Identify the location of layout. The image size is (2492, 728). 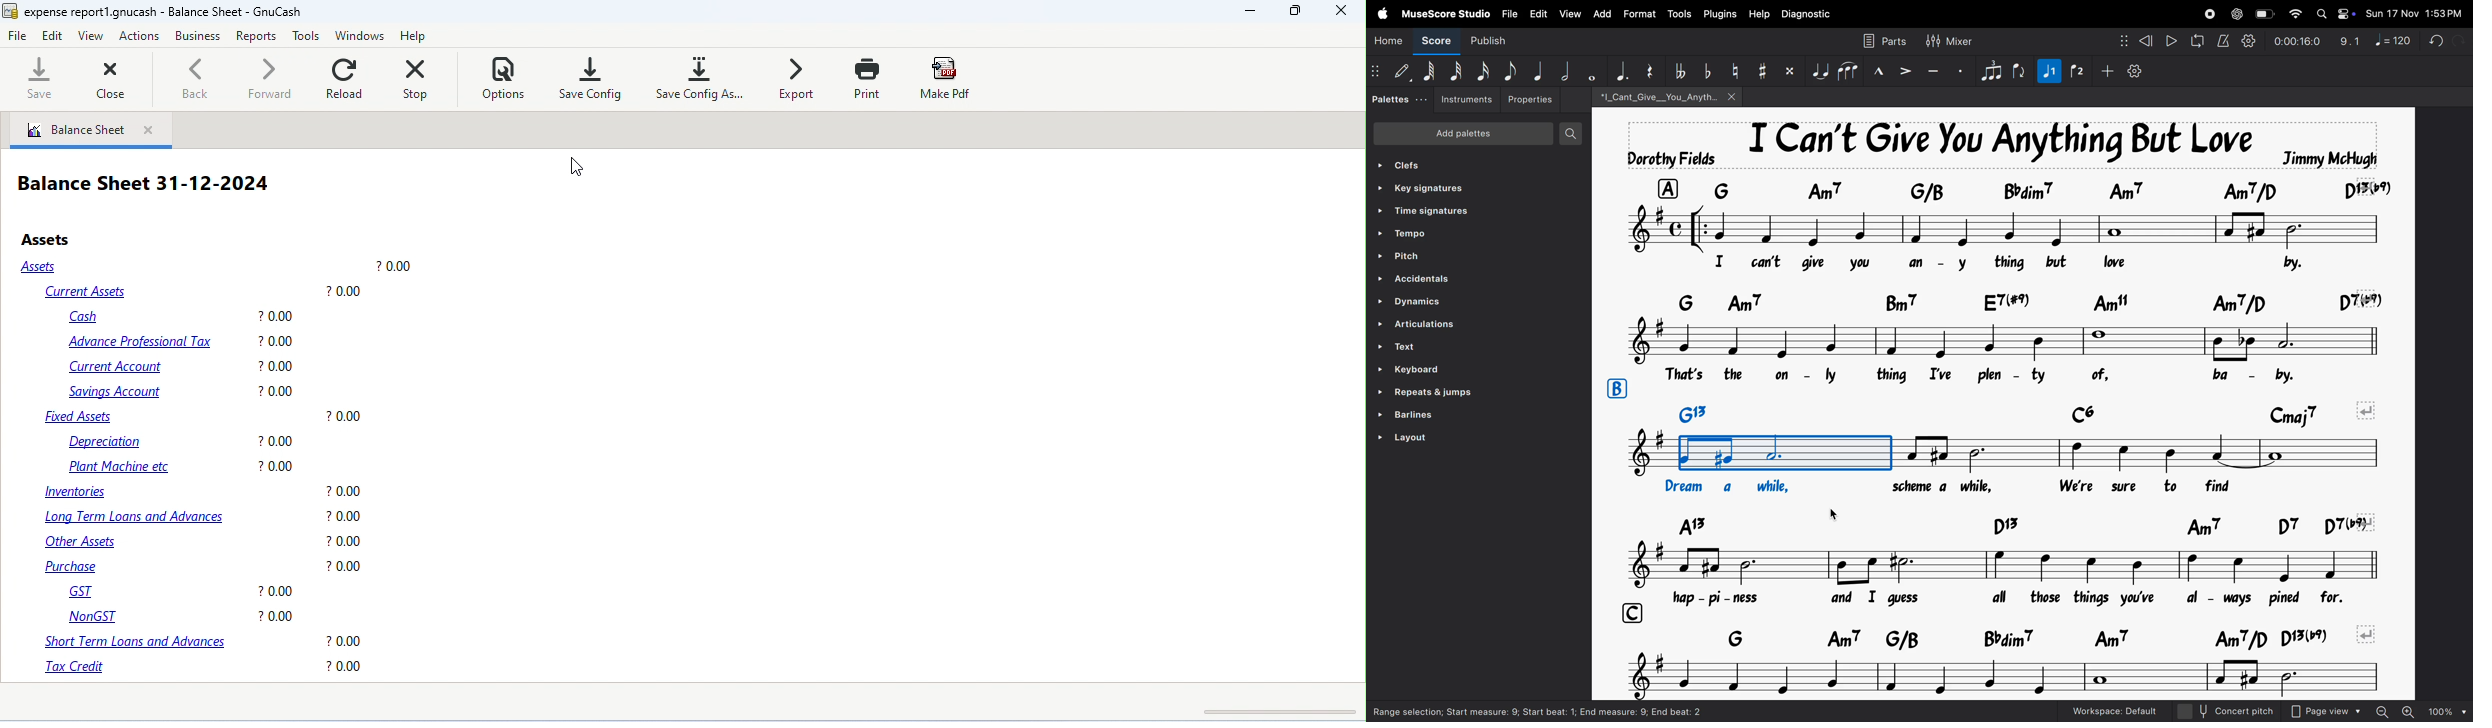
(1406, 437).